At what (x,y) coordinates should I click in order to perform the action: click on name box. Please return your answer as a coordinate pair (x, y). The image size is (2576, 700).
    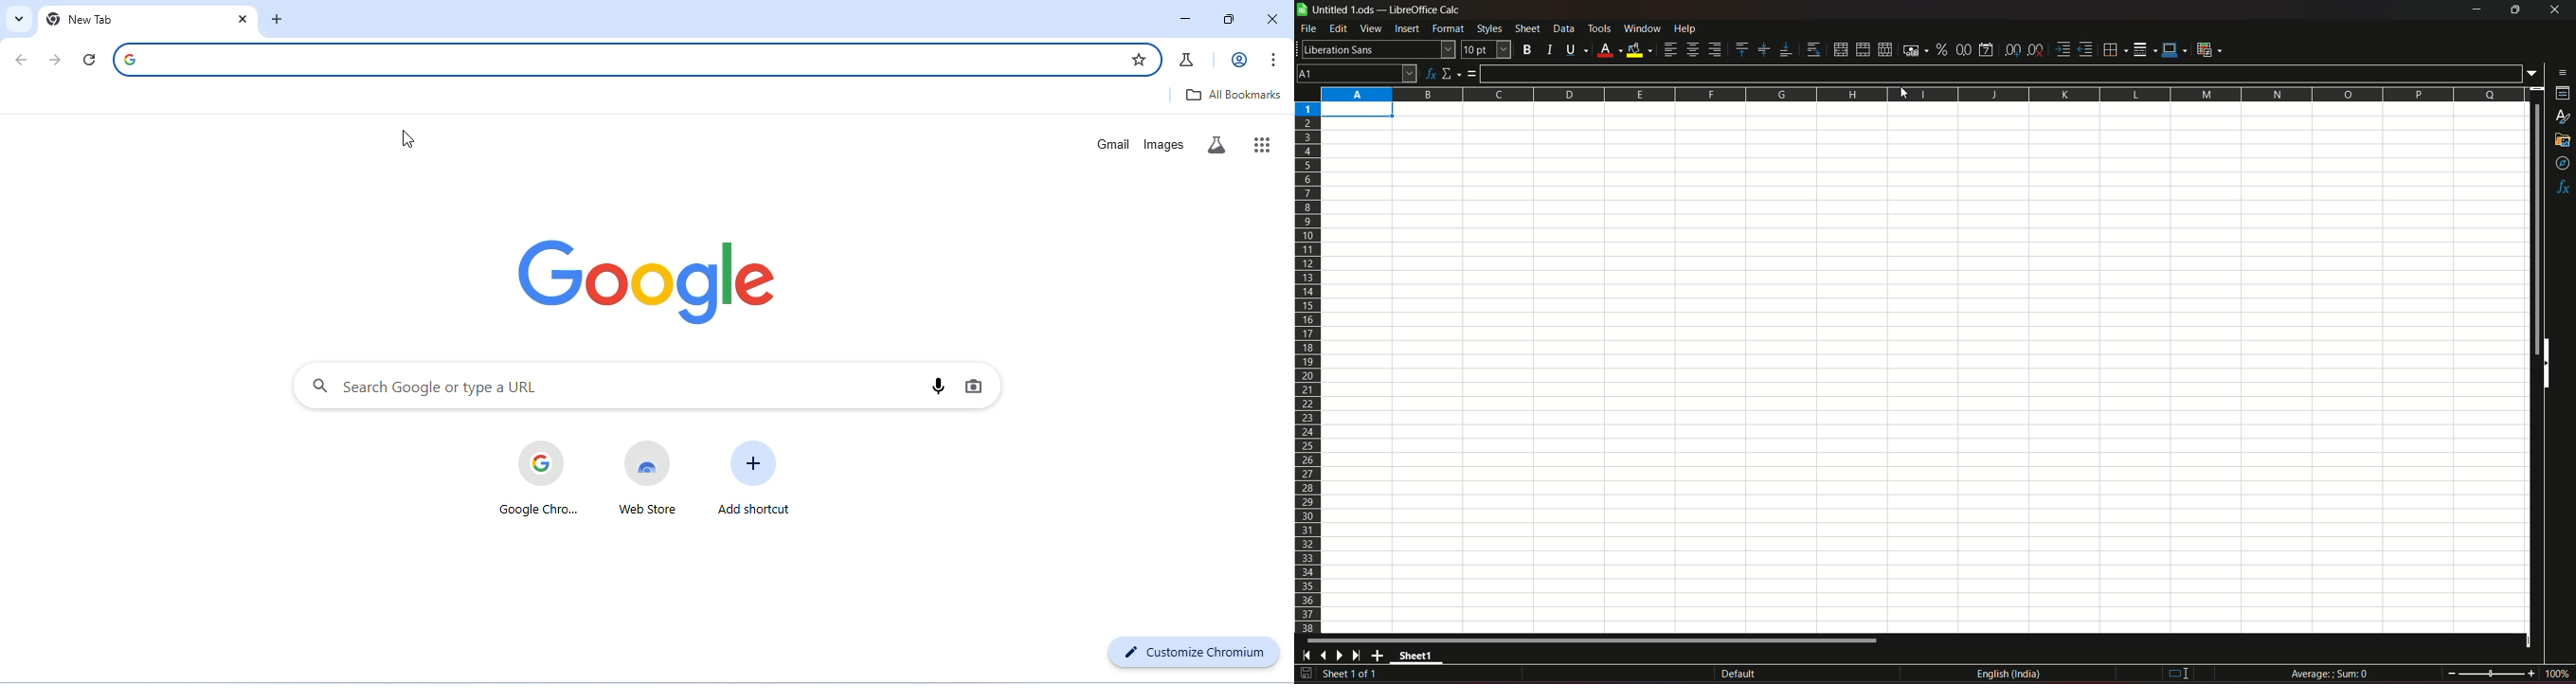
    Looking at the image, I should click on (1357, 73).